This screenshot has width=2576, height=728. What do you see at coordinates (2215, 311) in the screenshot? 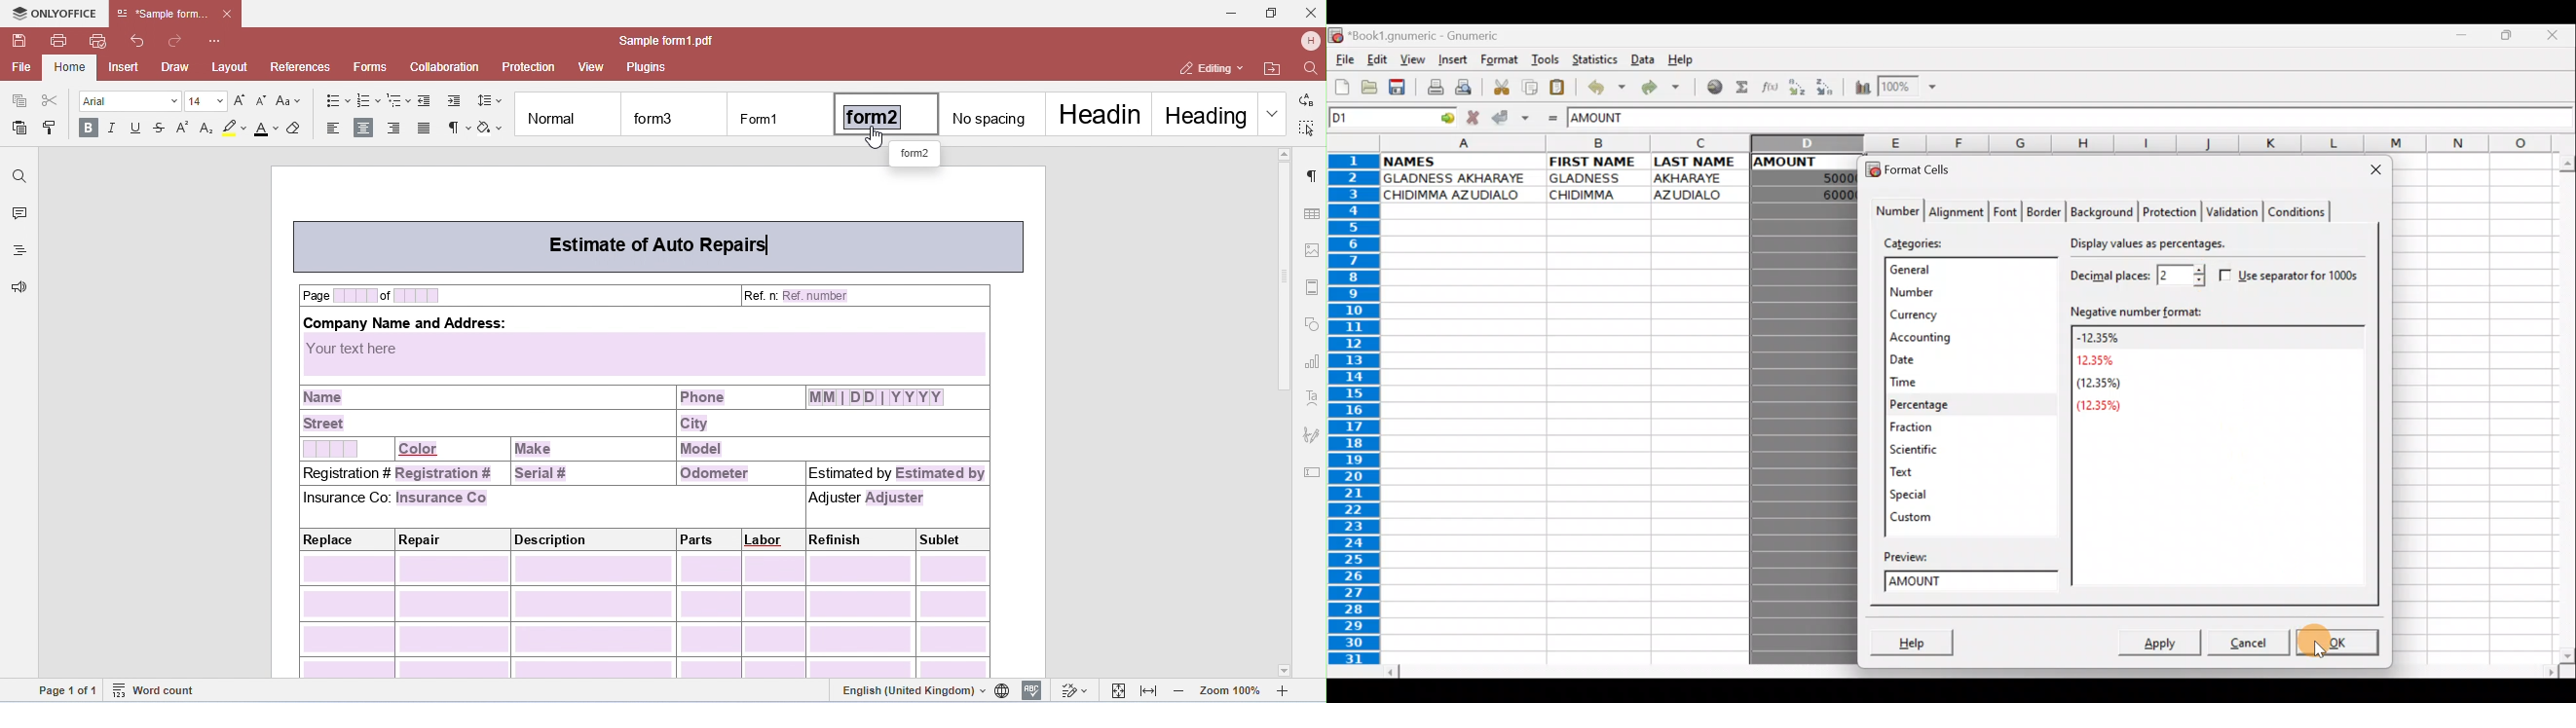
I see `Negative number format:` at bounding box center [2215, 311].